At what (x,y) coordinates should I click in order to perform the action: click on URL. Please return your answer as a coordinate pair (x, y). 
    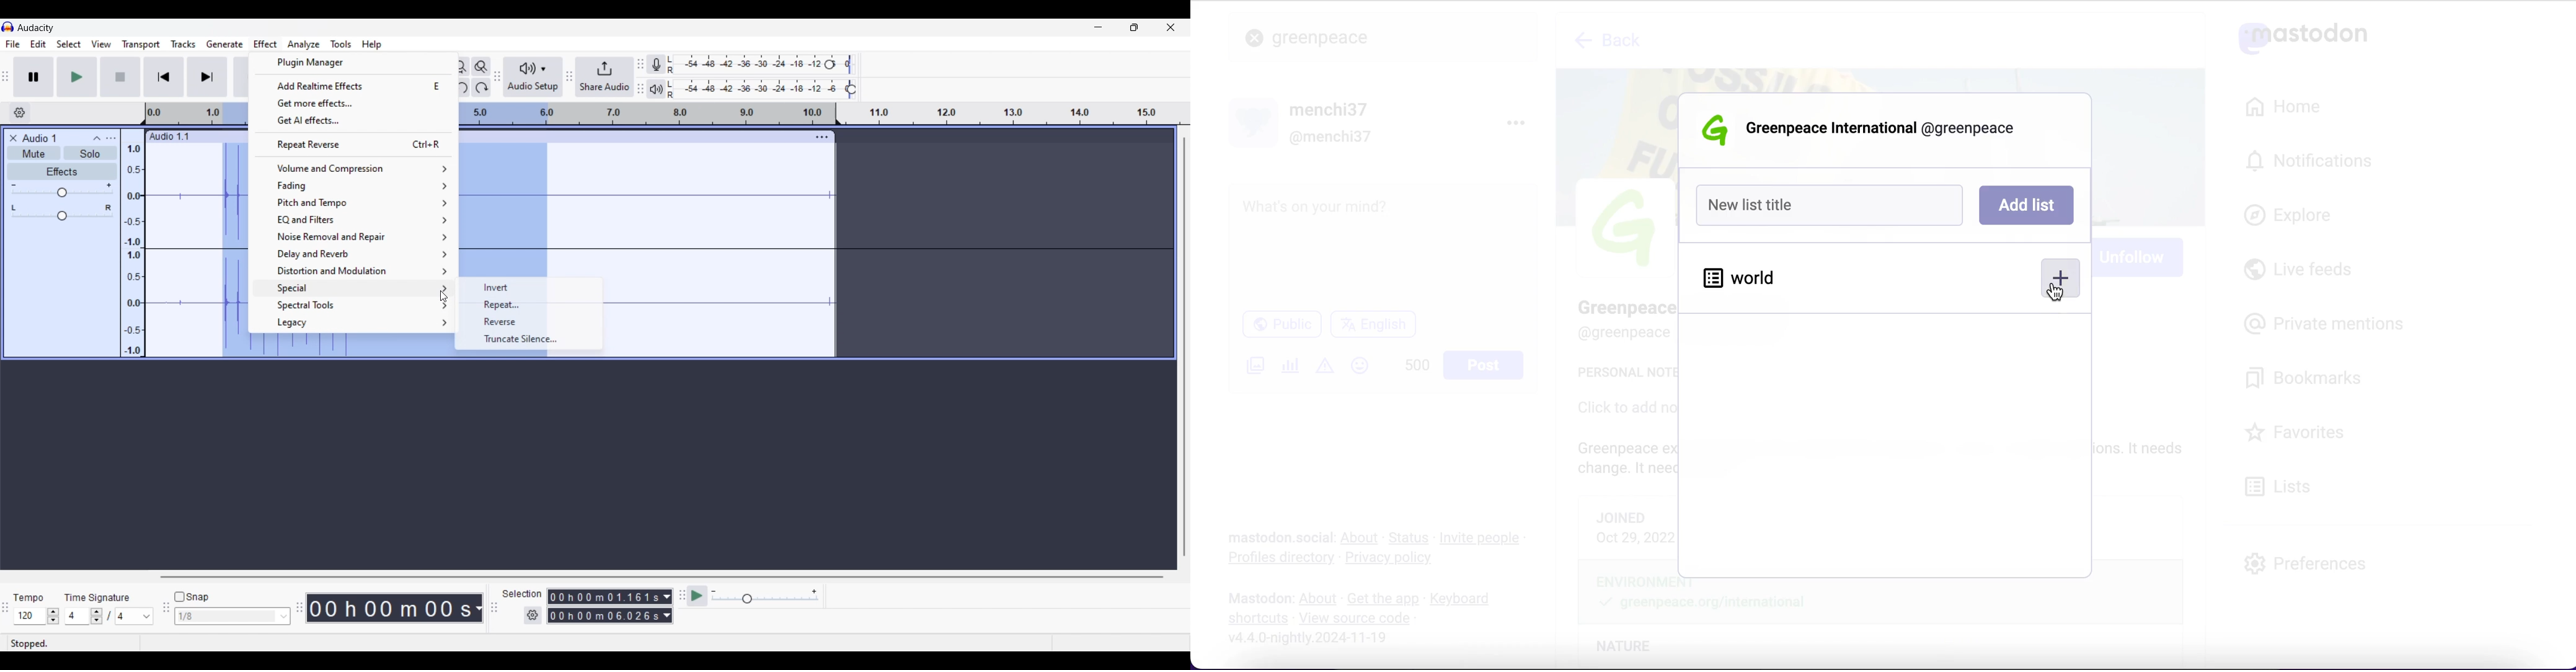
    Looking at the image, I should click on (1318, 656).